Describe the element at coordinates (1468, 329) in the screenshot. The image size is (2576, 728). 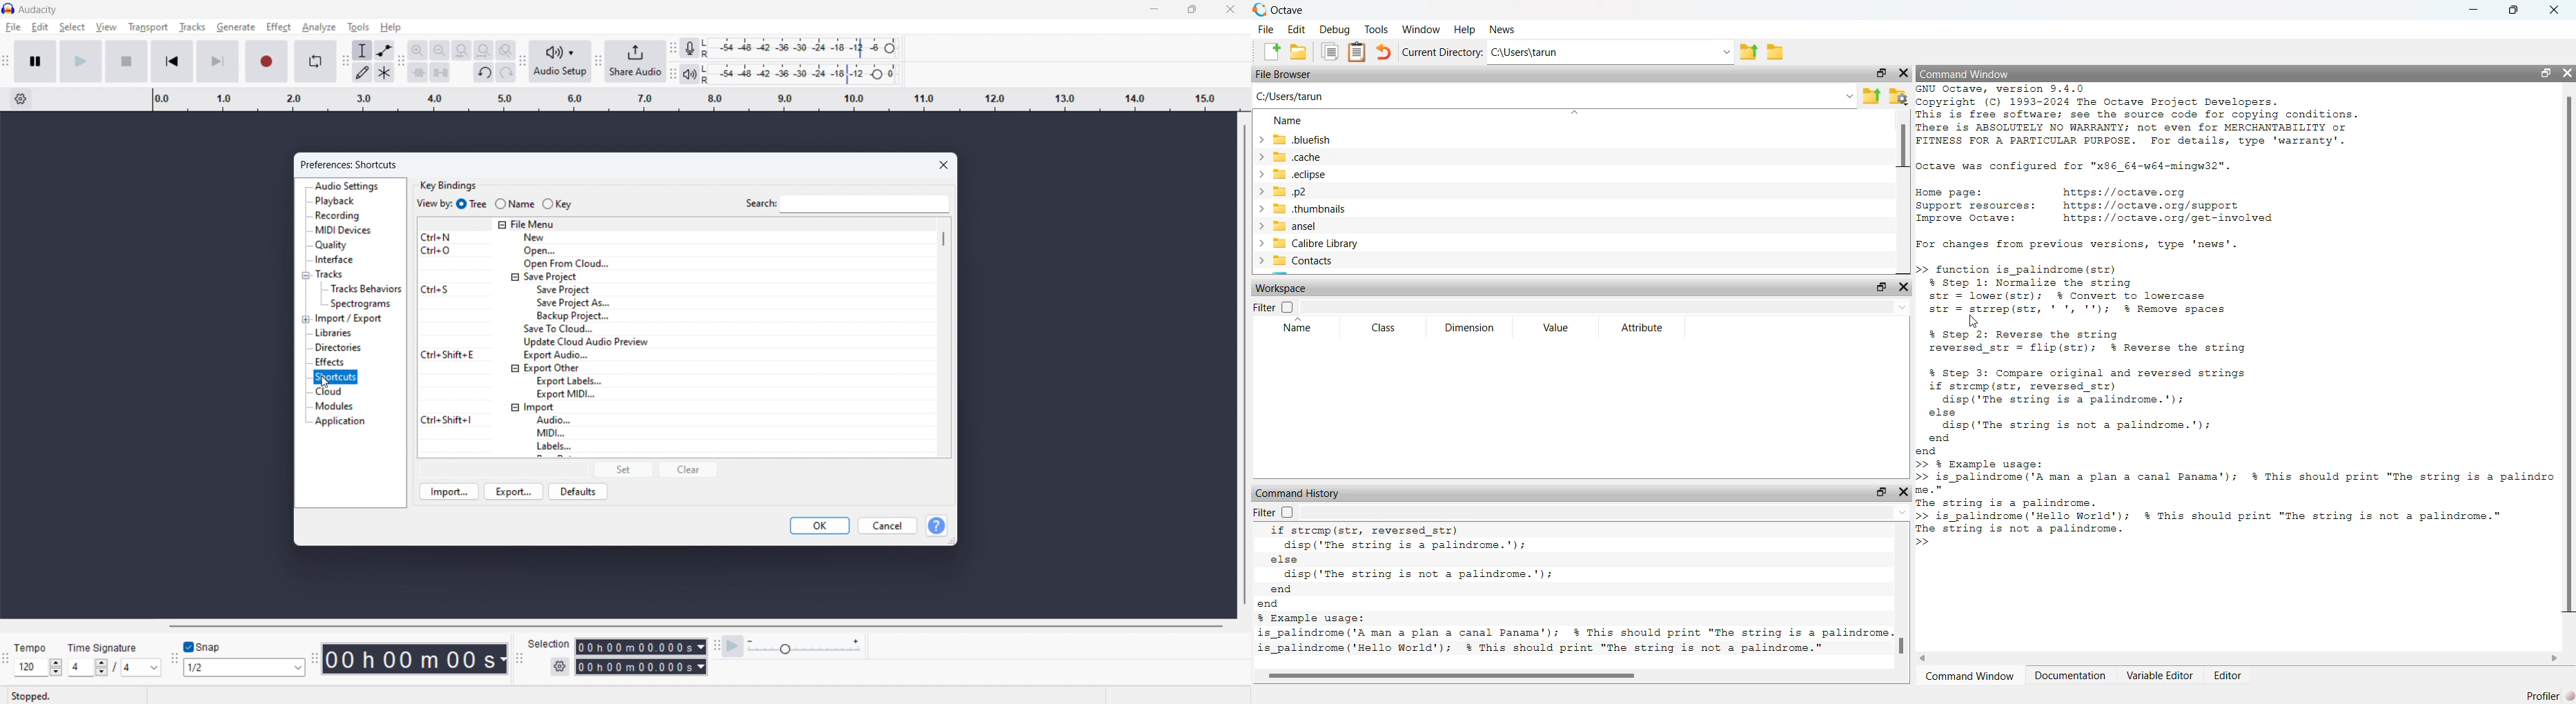
I see `dimension` at that location.